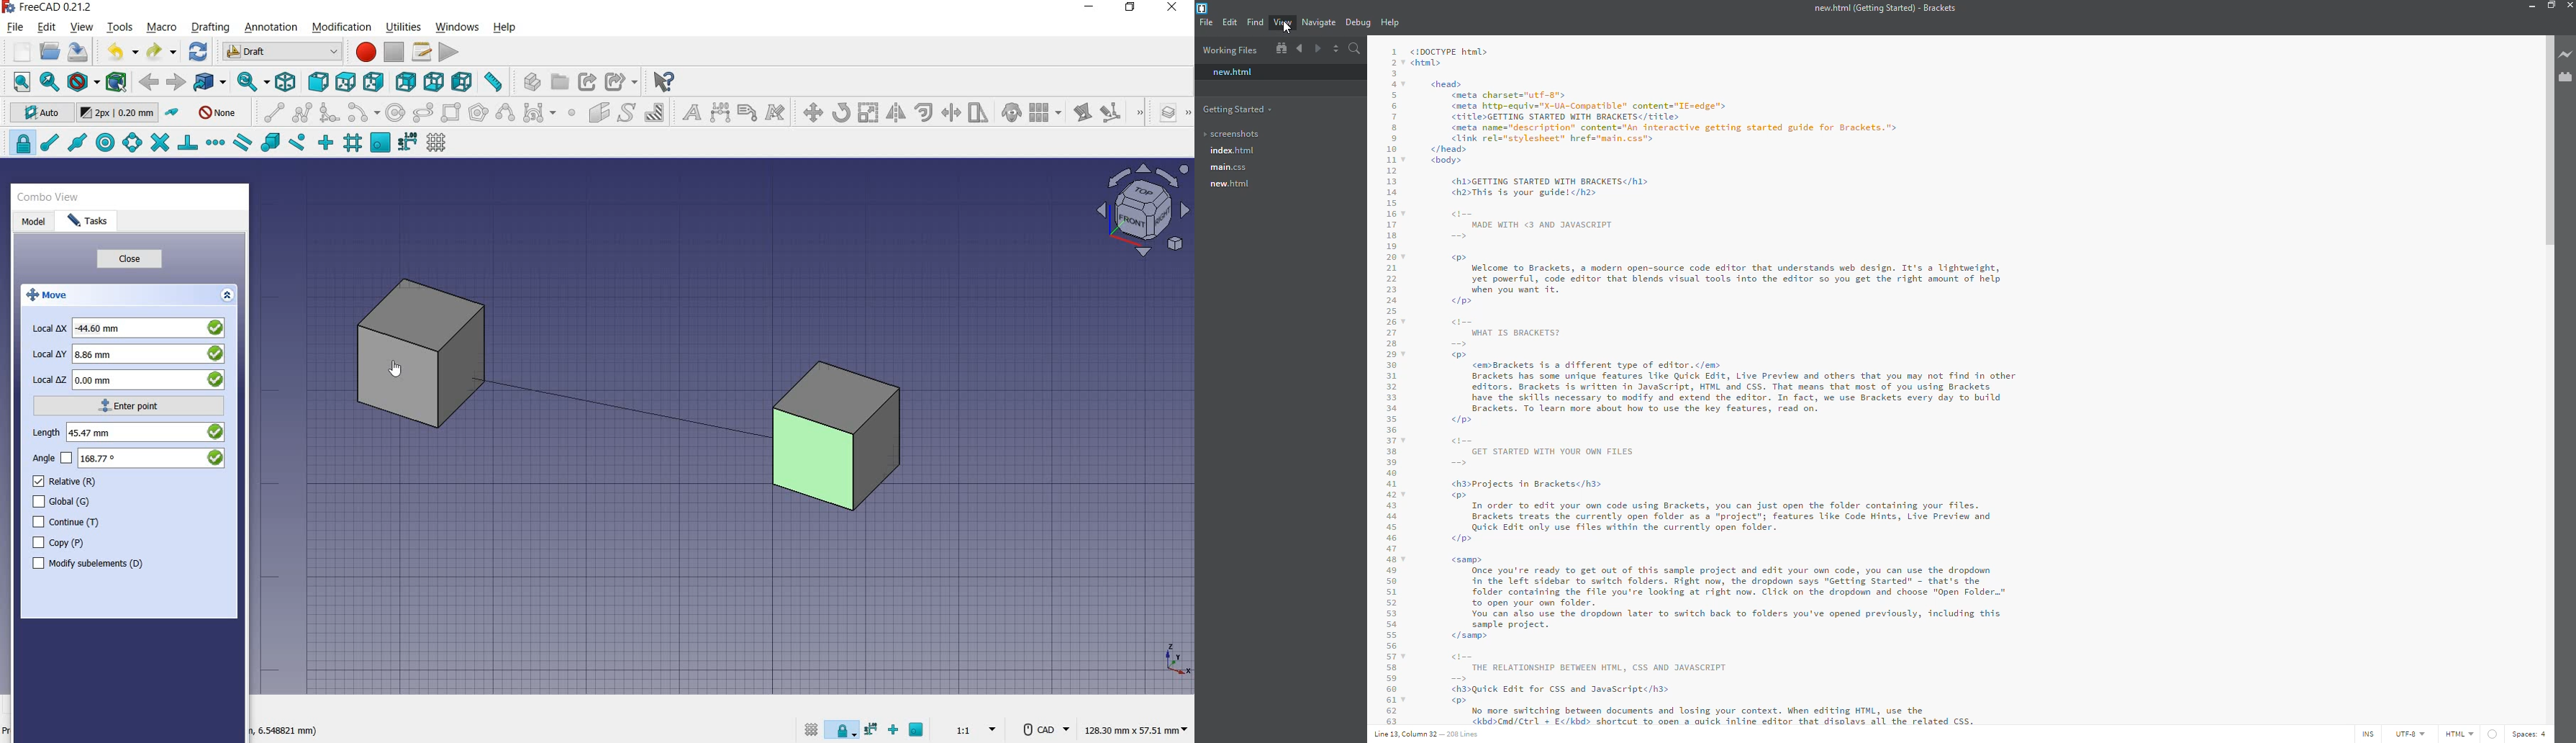  I want to click on length, so click(129, 433).